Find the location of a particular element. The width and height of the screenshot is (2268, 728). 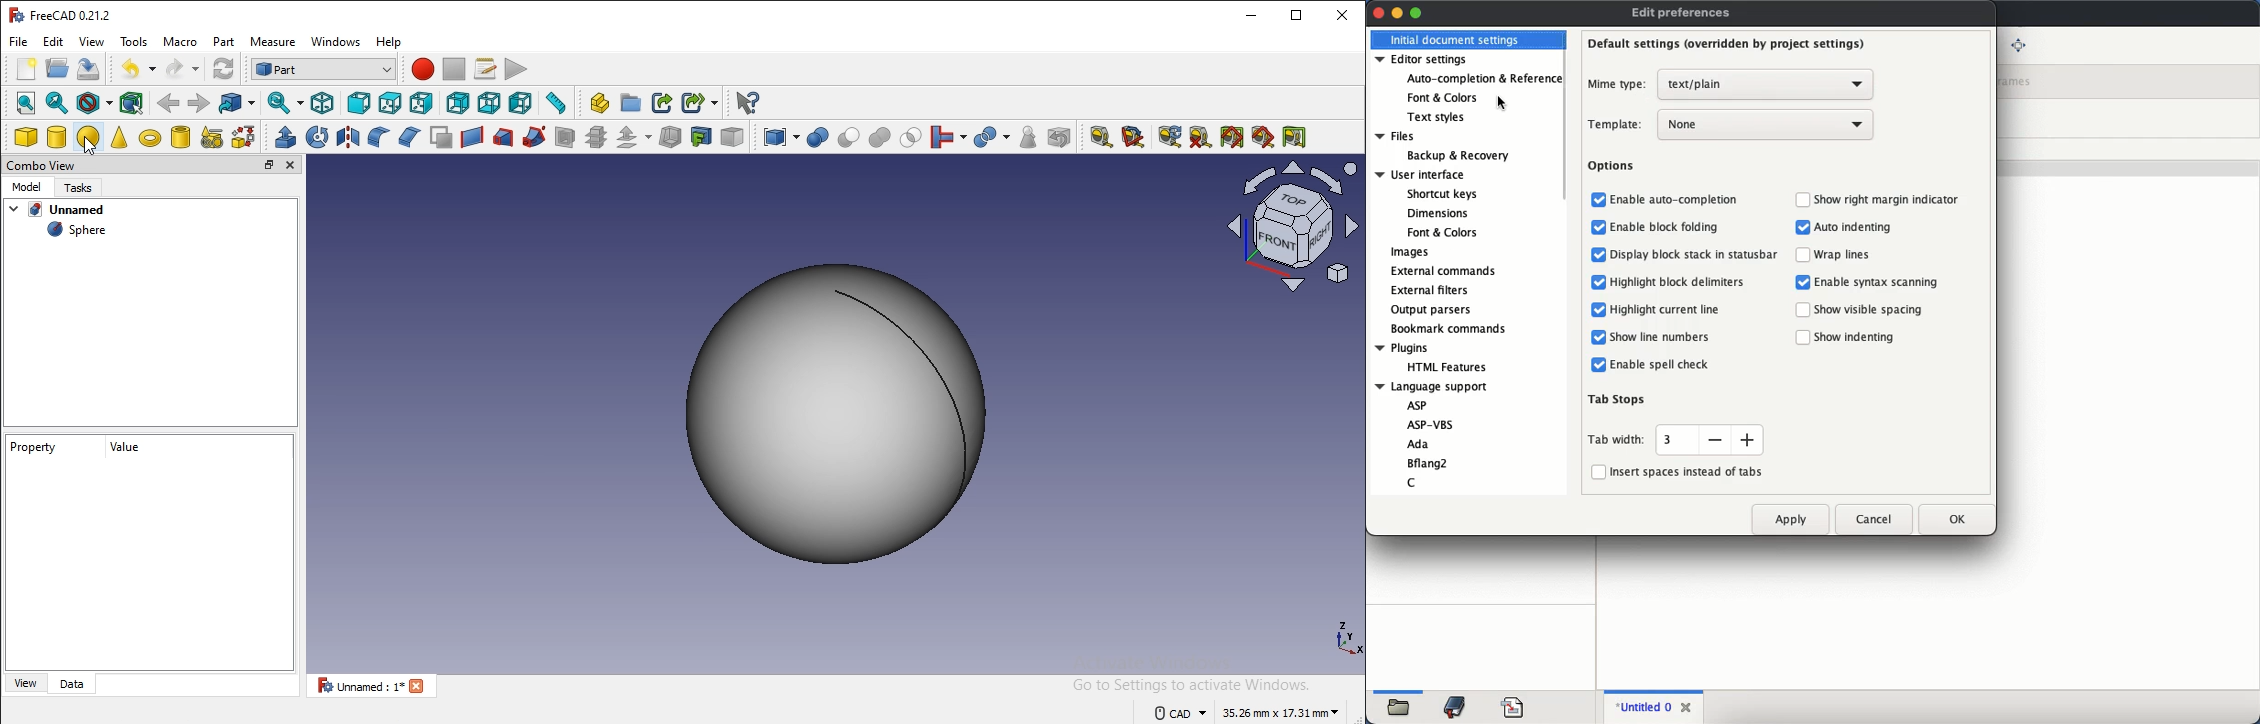

Bflang2 is located at coordinates (1429, 463).